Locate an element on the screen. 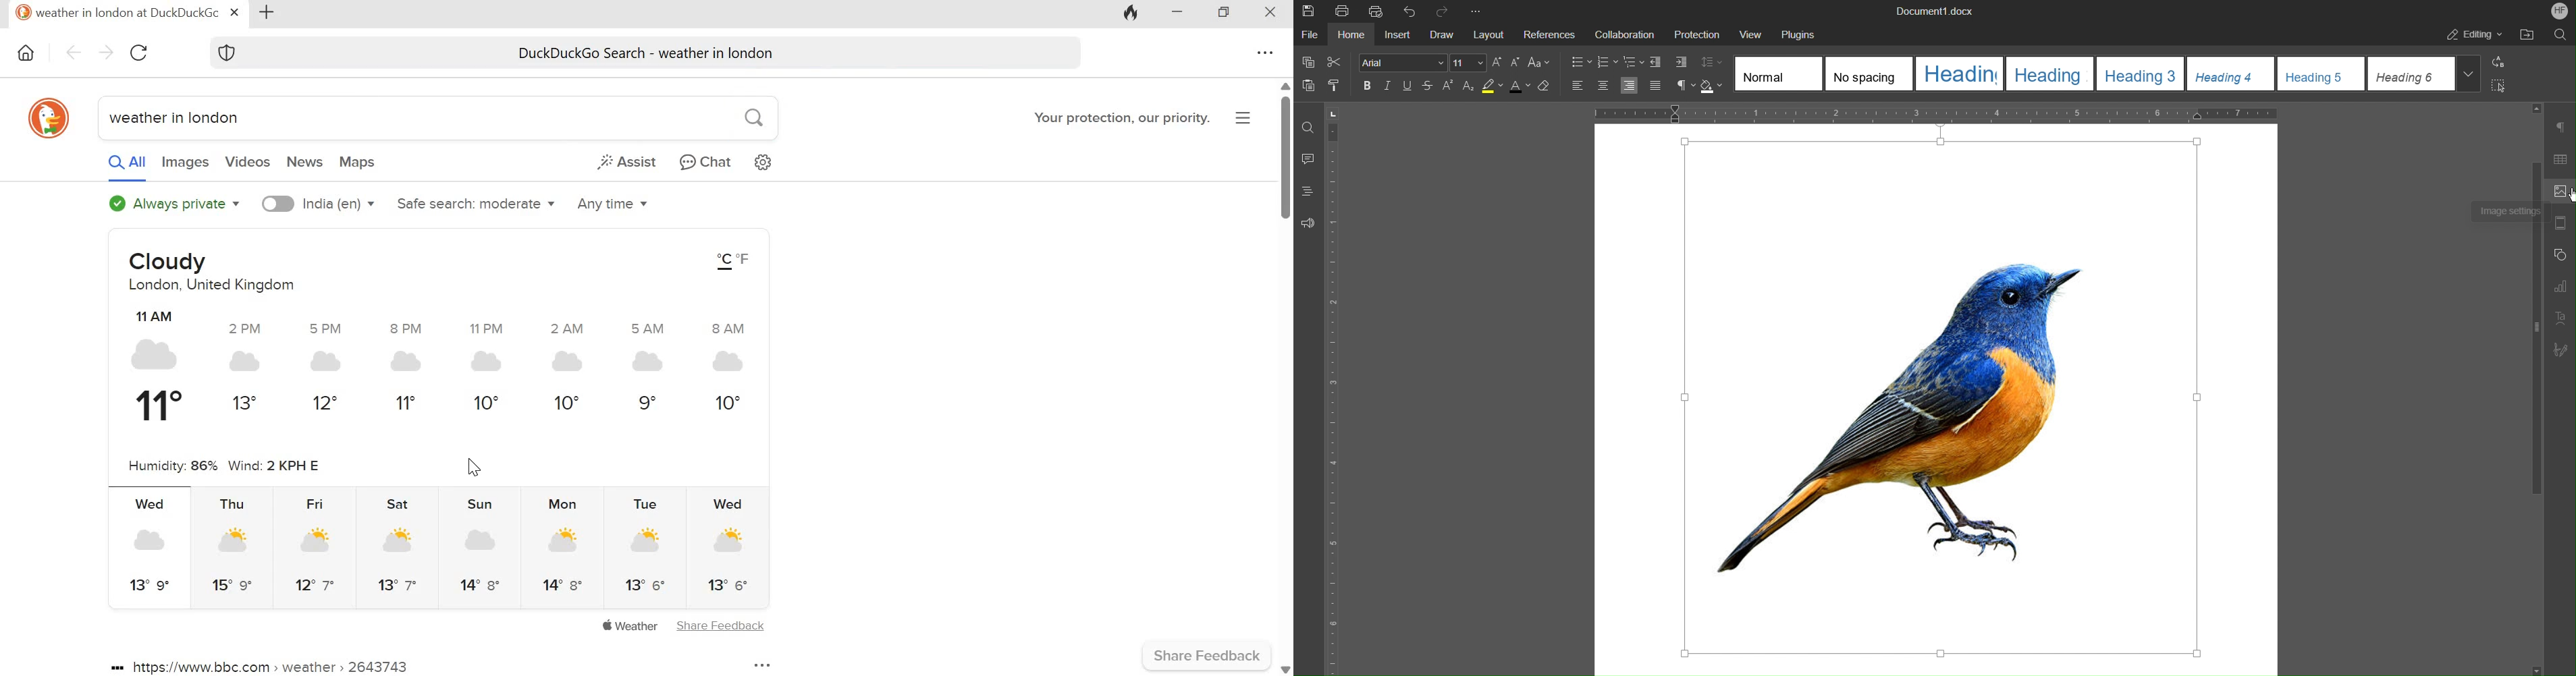 This screenshot has height=700, width=2576. Sat is located at coordinates (397, 504).